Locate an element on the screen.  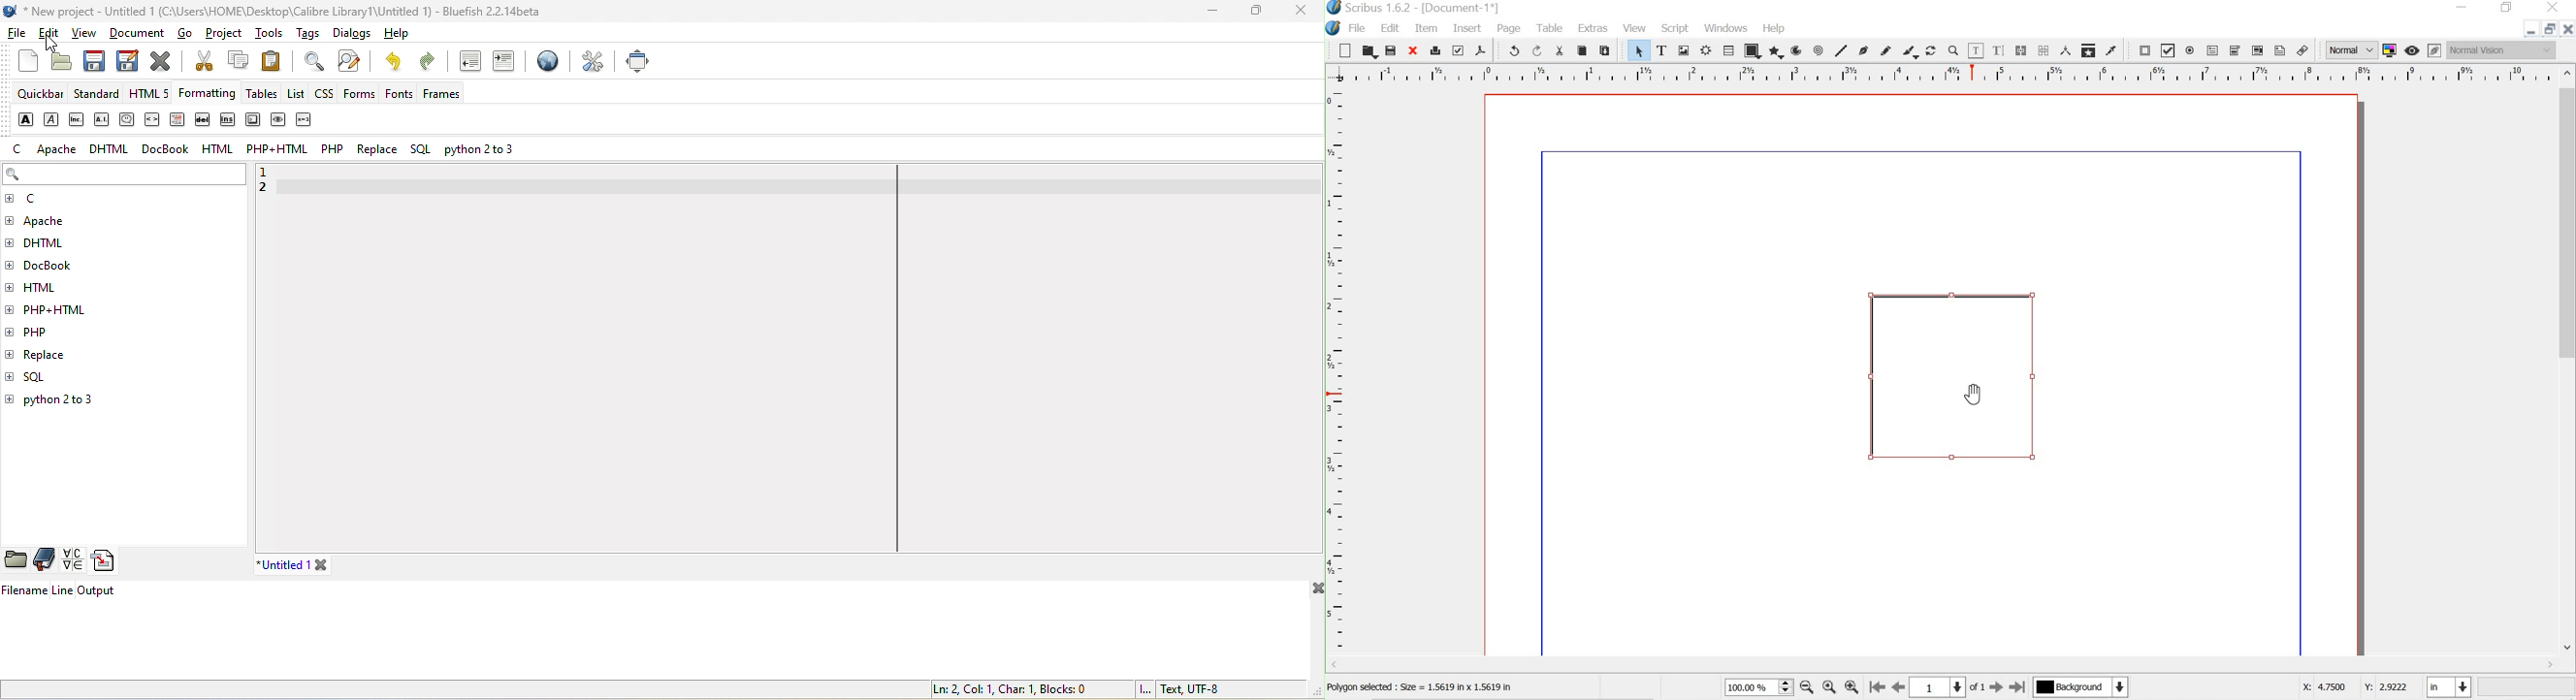
print is located at coordinates (1436, 50).